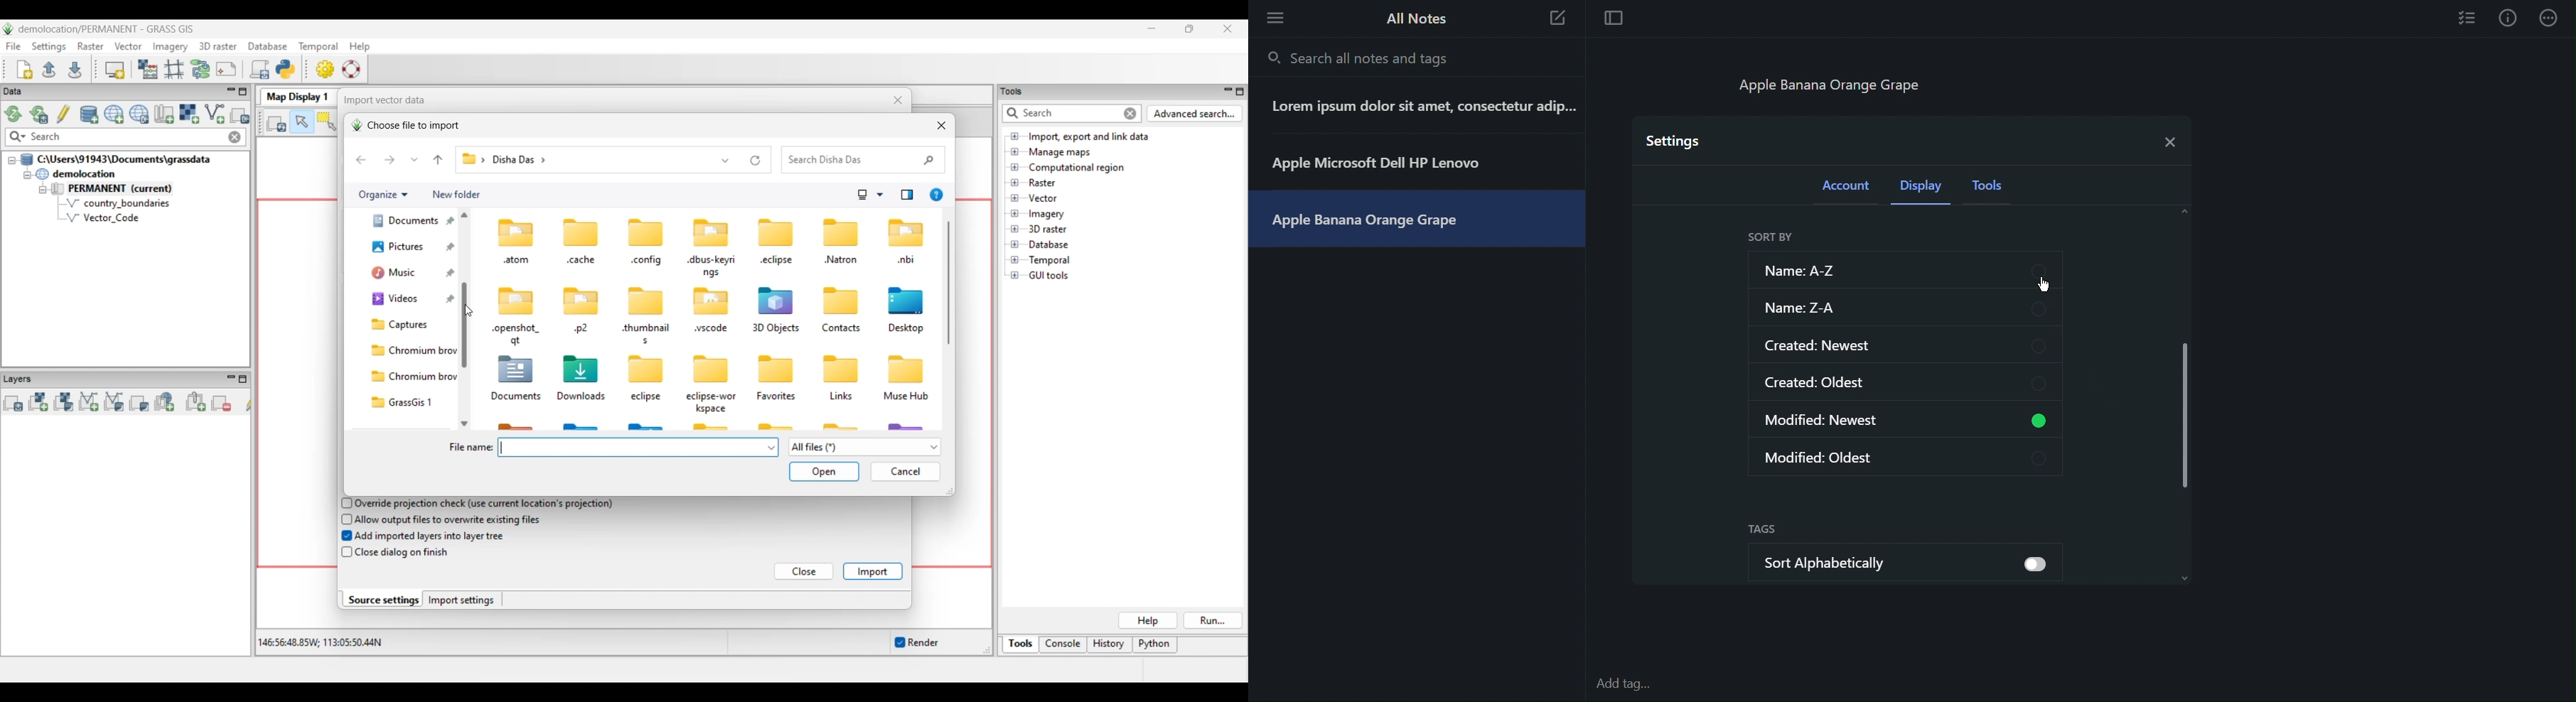  Describe the element at coordinates (1833, 88) in the screenshot. I see `Apple Banana Orange Grape` at that location.